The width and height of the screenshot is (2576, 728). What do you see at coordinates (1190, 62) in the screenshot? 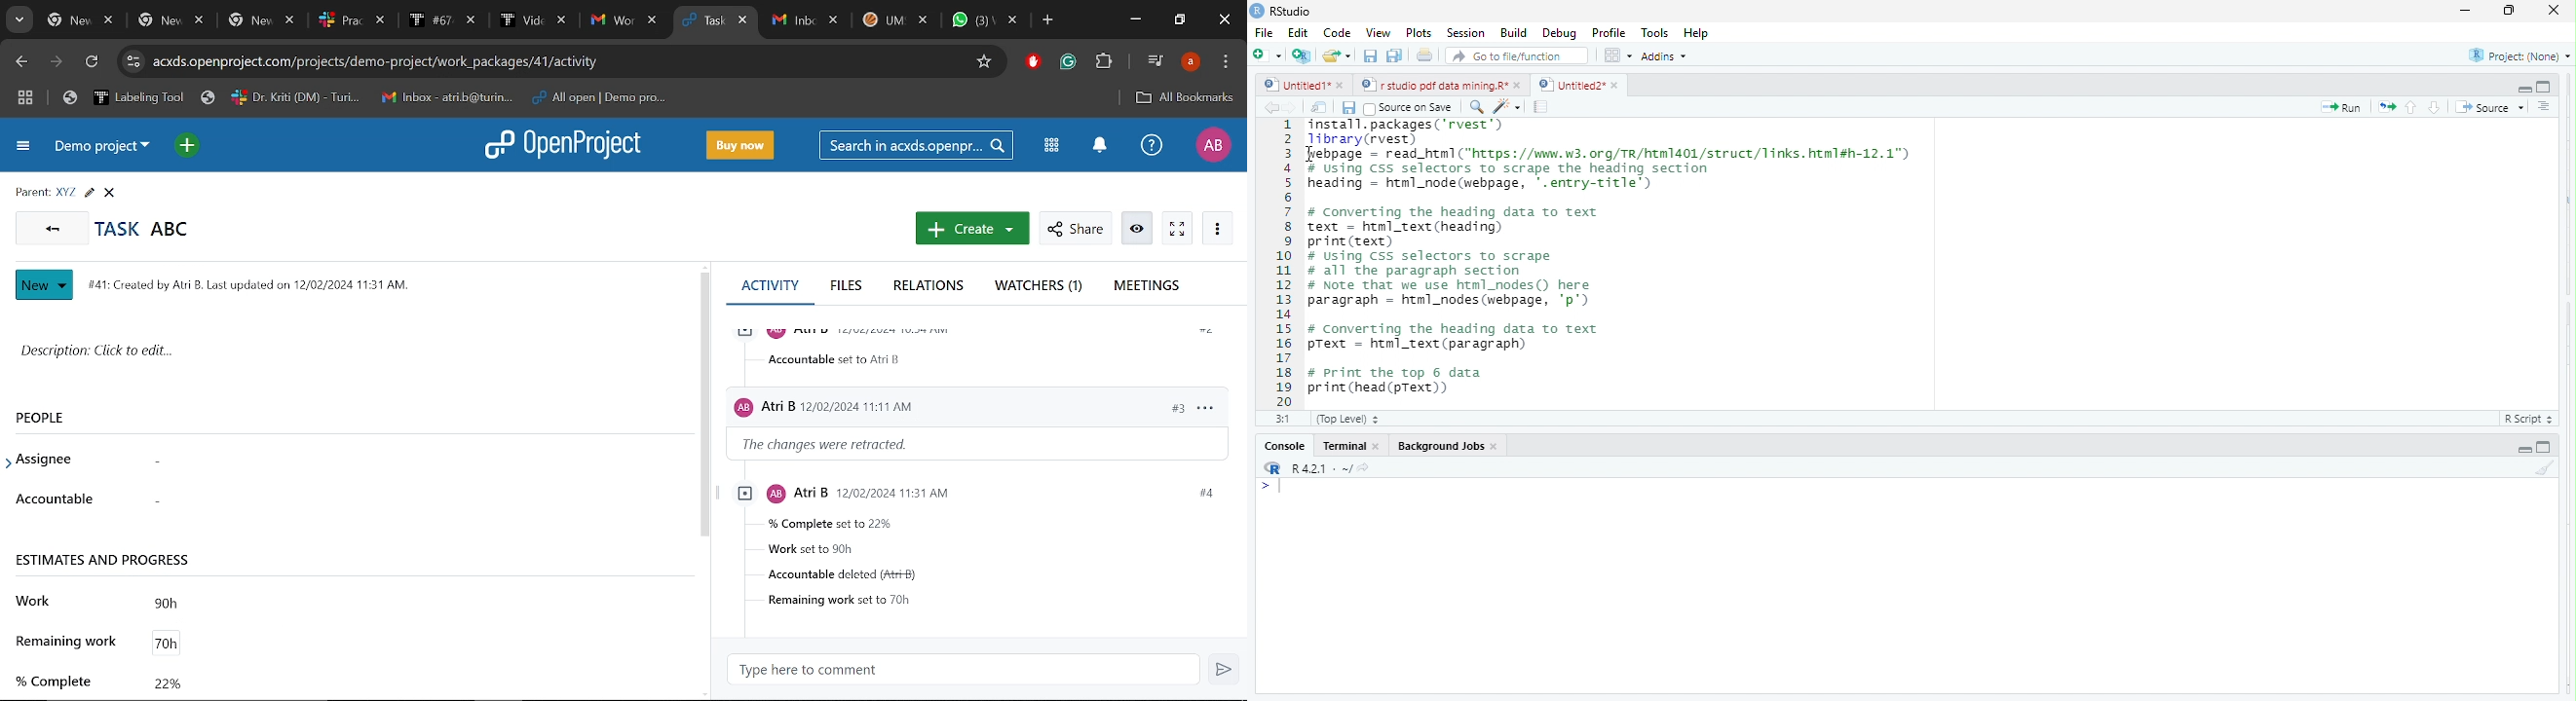
I see `Profile` at bounding box center [1190, 62].